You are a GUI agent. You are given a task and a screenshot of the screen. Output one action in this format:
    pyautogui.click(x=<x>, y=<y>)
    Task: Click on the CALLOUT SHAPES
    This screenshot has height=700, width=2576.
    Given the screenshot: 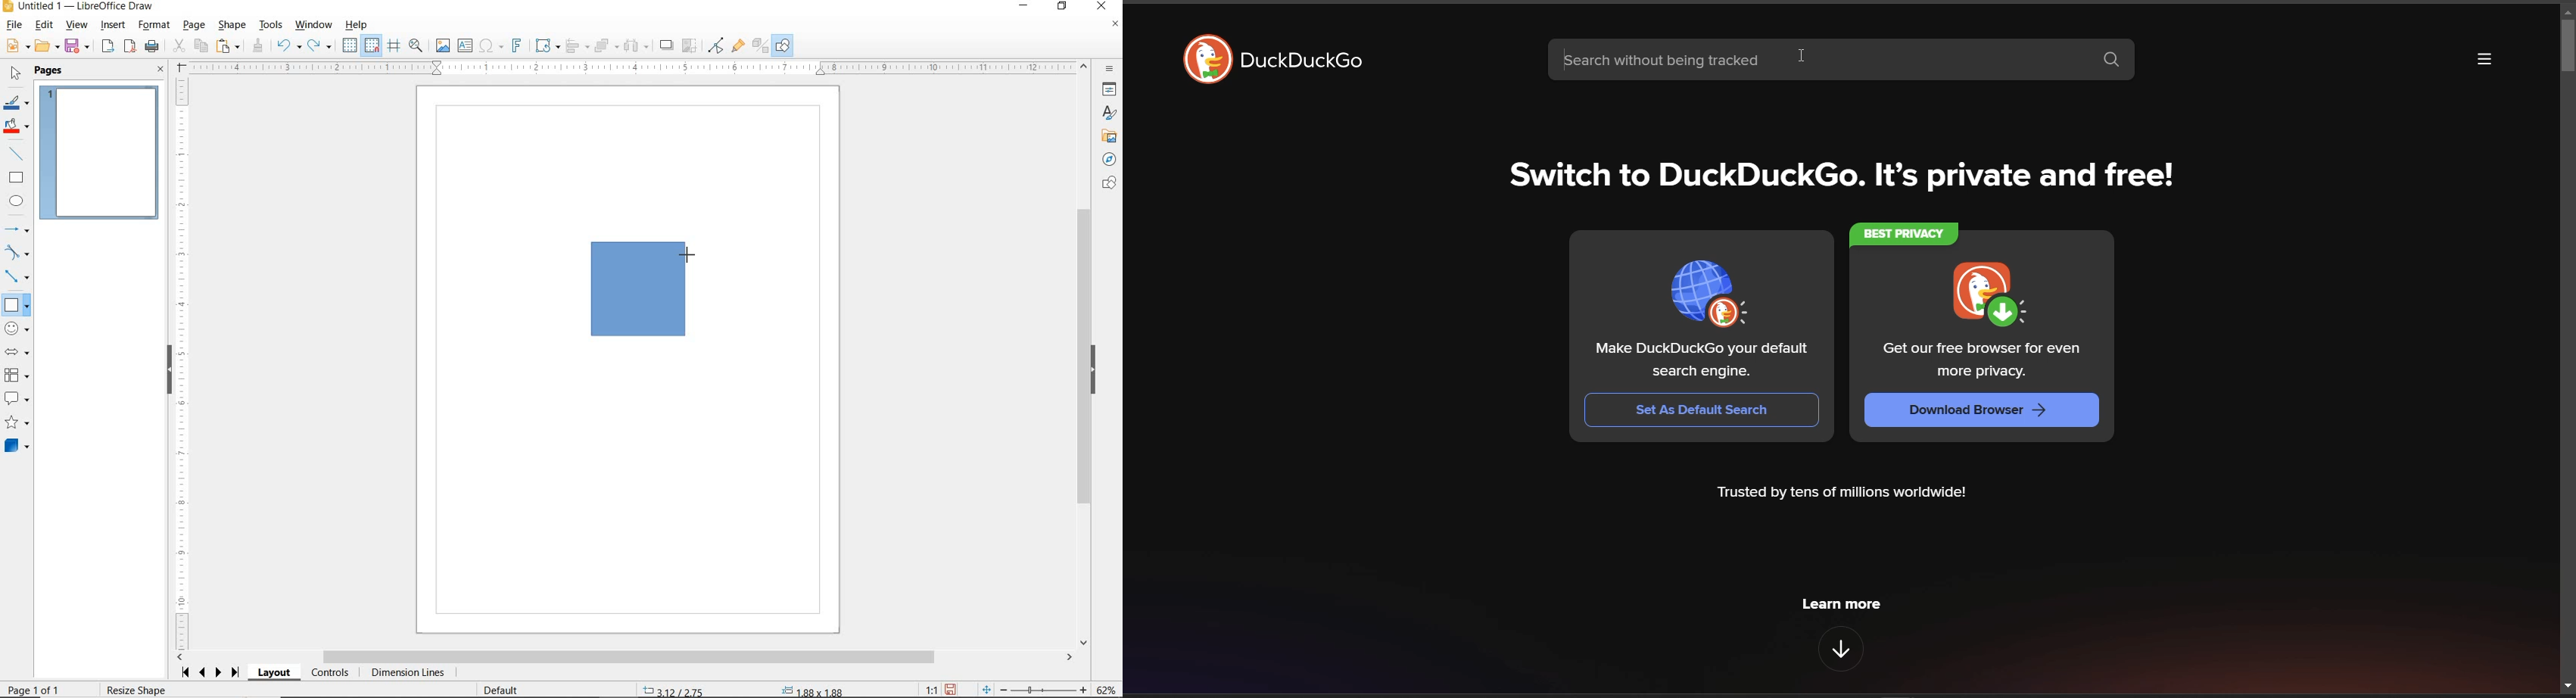 What is the action you would take?
    pyautogui.click(x=17, y=399)
    